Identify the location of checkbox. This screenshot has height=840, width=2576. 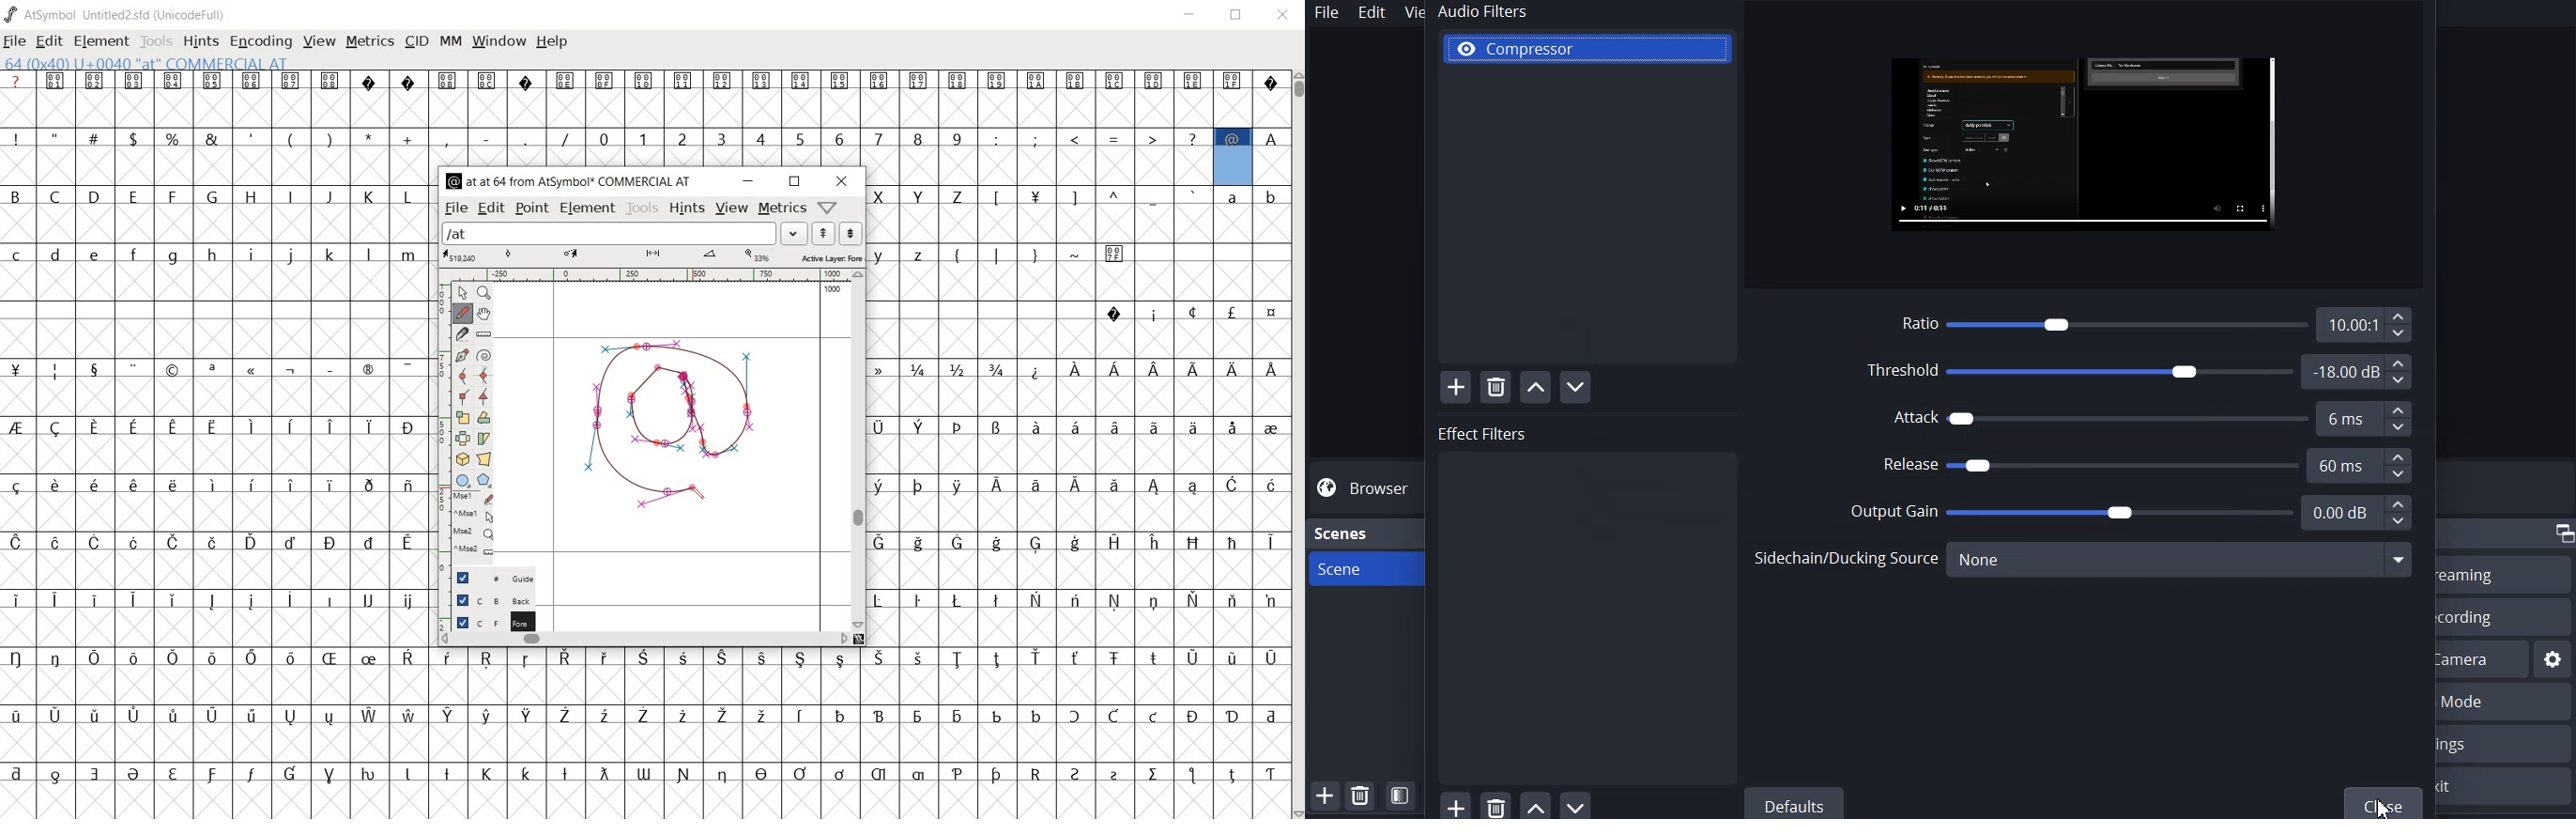
(461, 578).